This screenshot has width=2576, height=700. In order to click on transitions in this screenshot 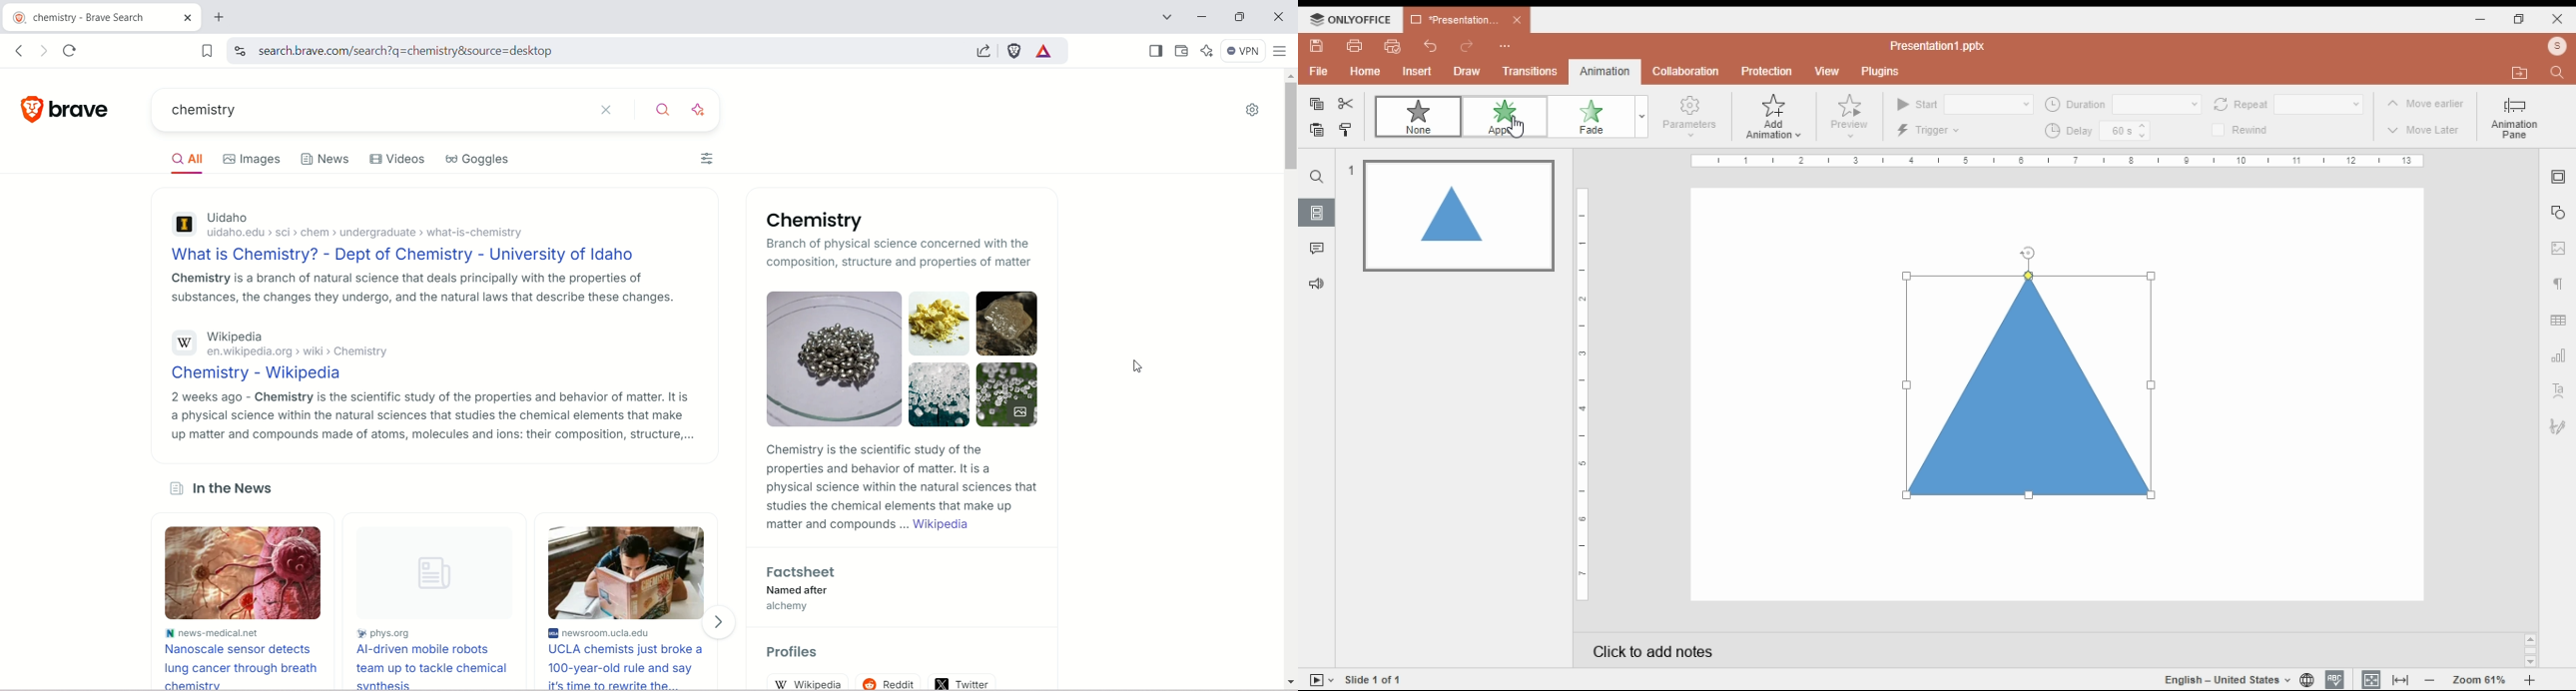, I will do `click(1531, 73)`.